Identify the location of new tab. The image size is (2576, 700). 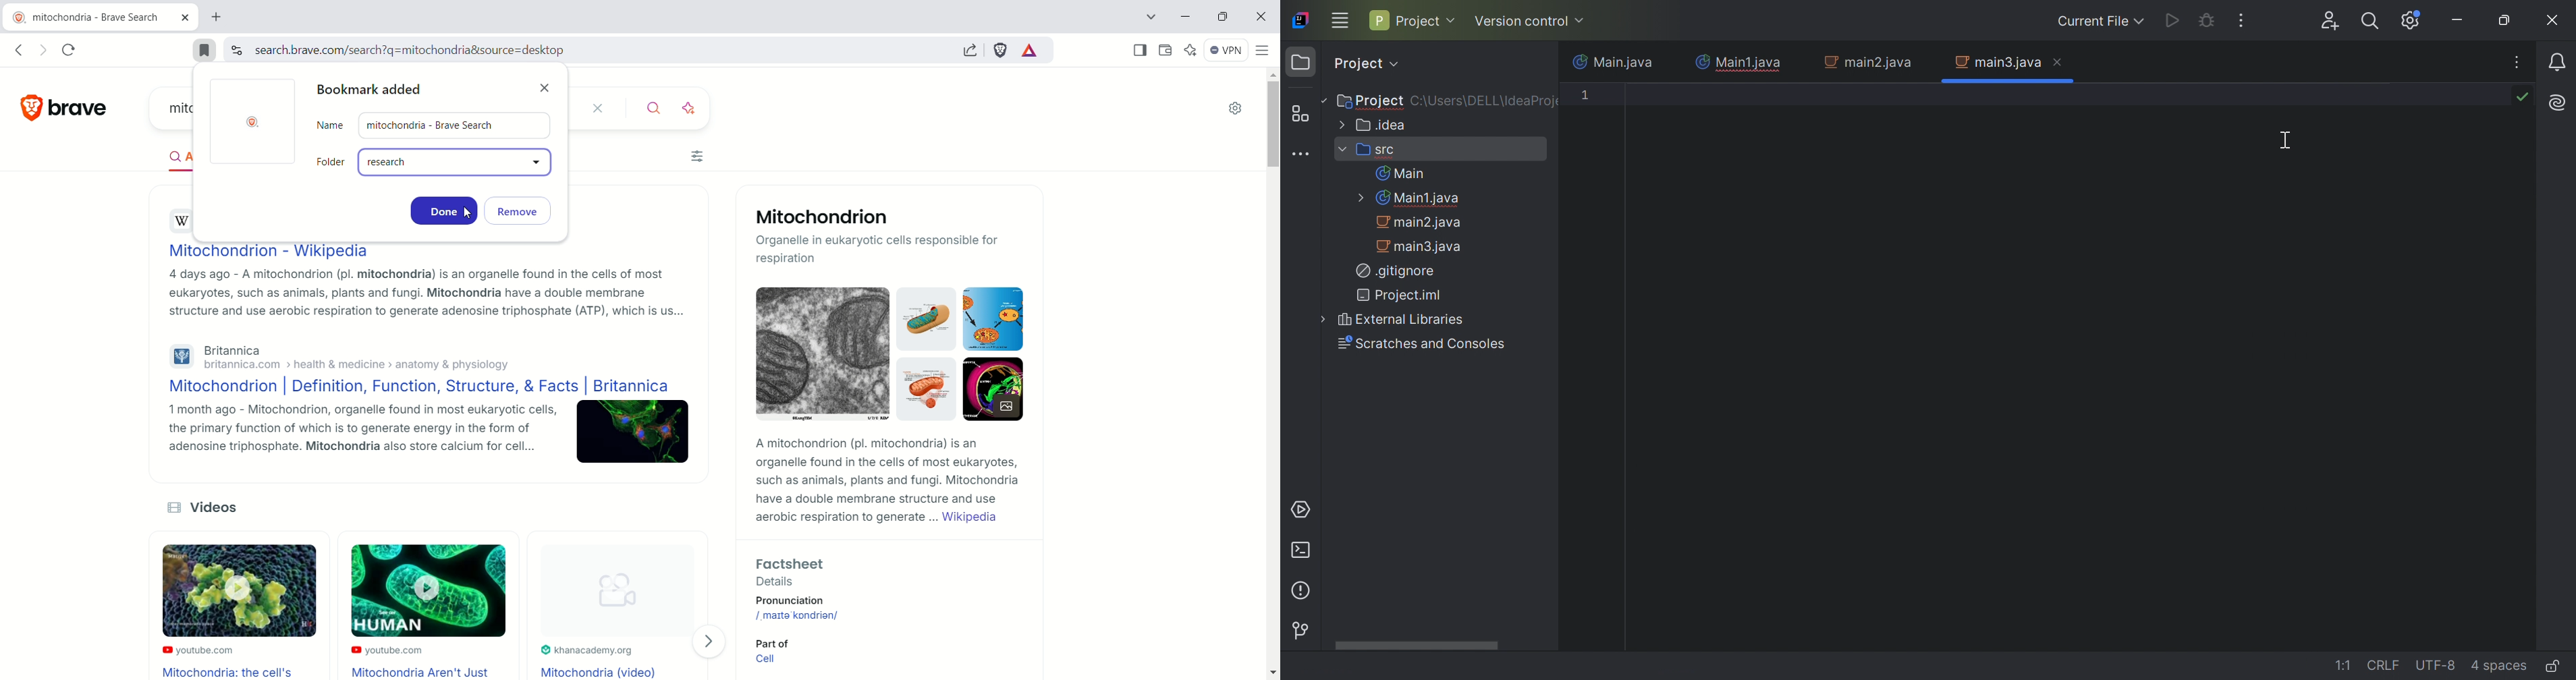
(218, 19).